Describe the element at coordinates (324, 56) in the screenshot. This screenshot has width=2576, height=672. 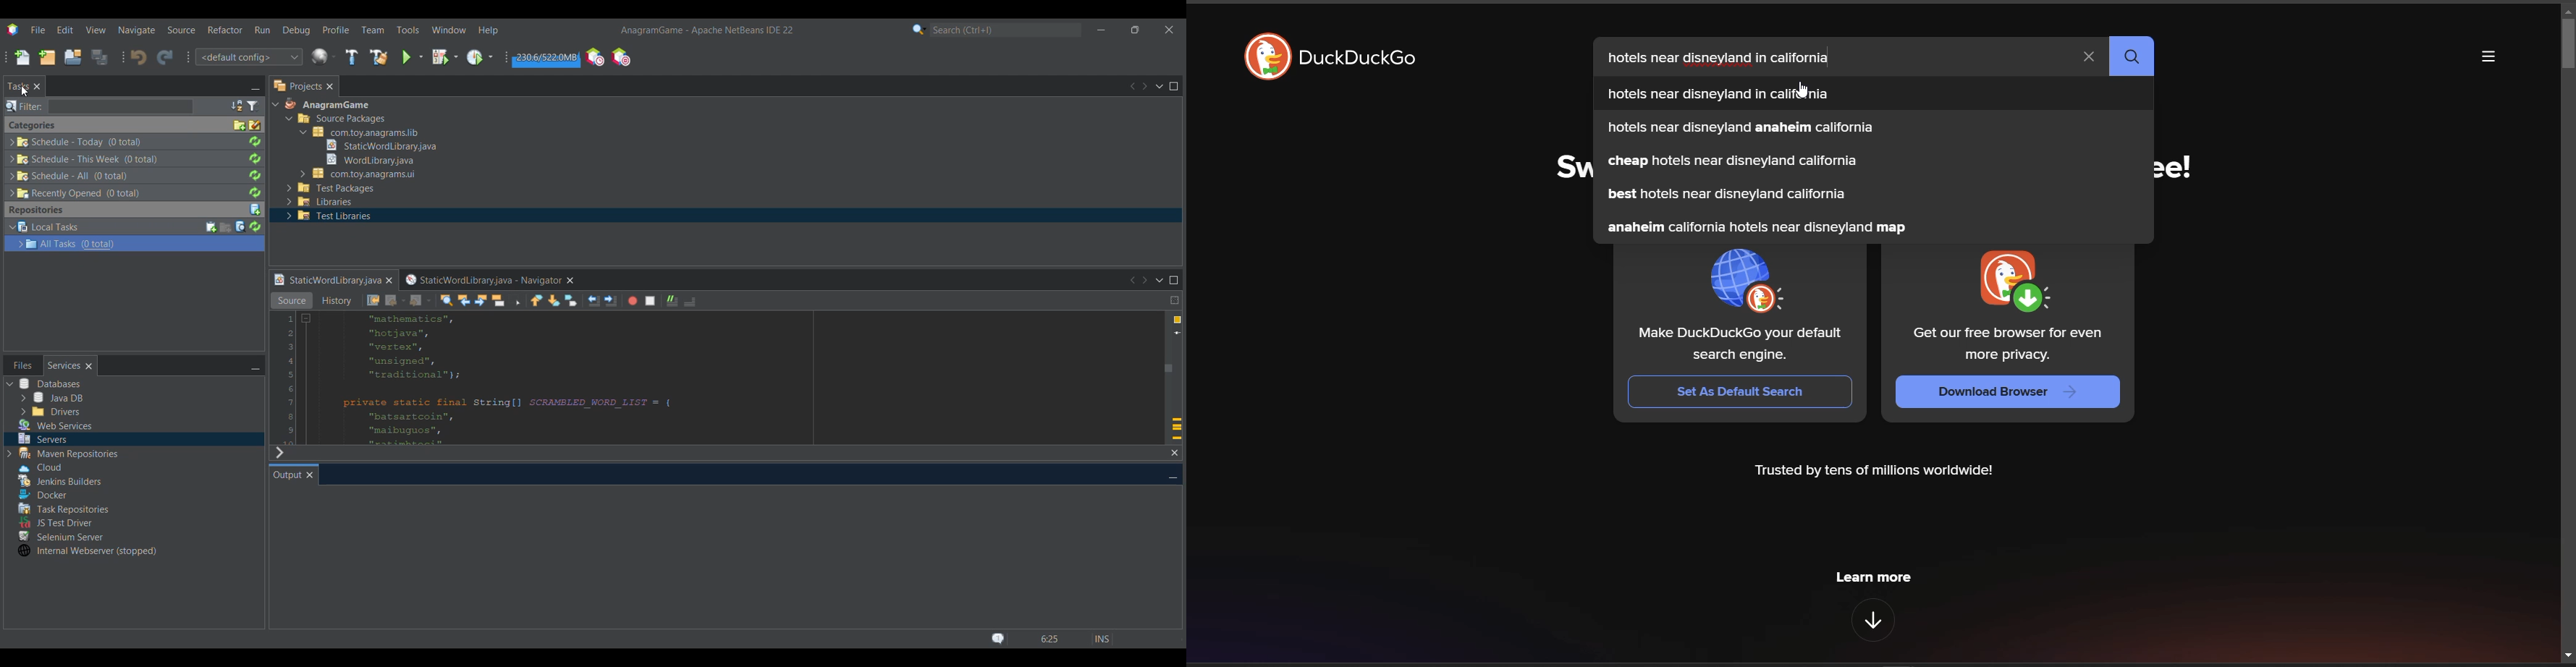
I see `Globe icon` at that location.